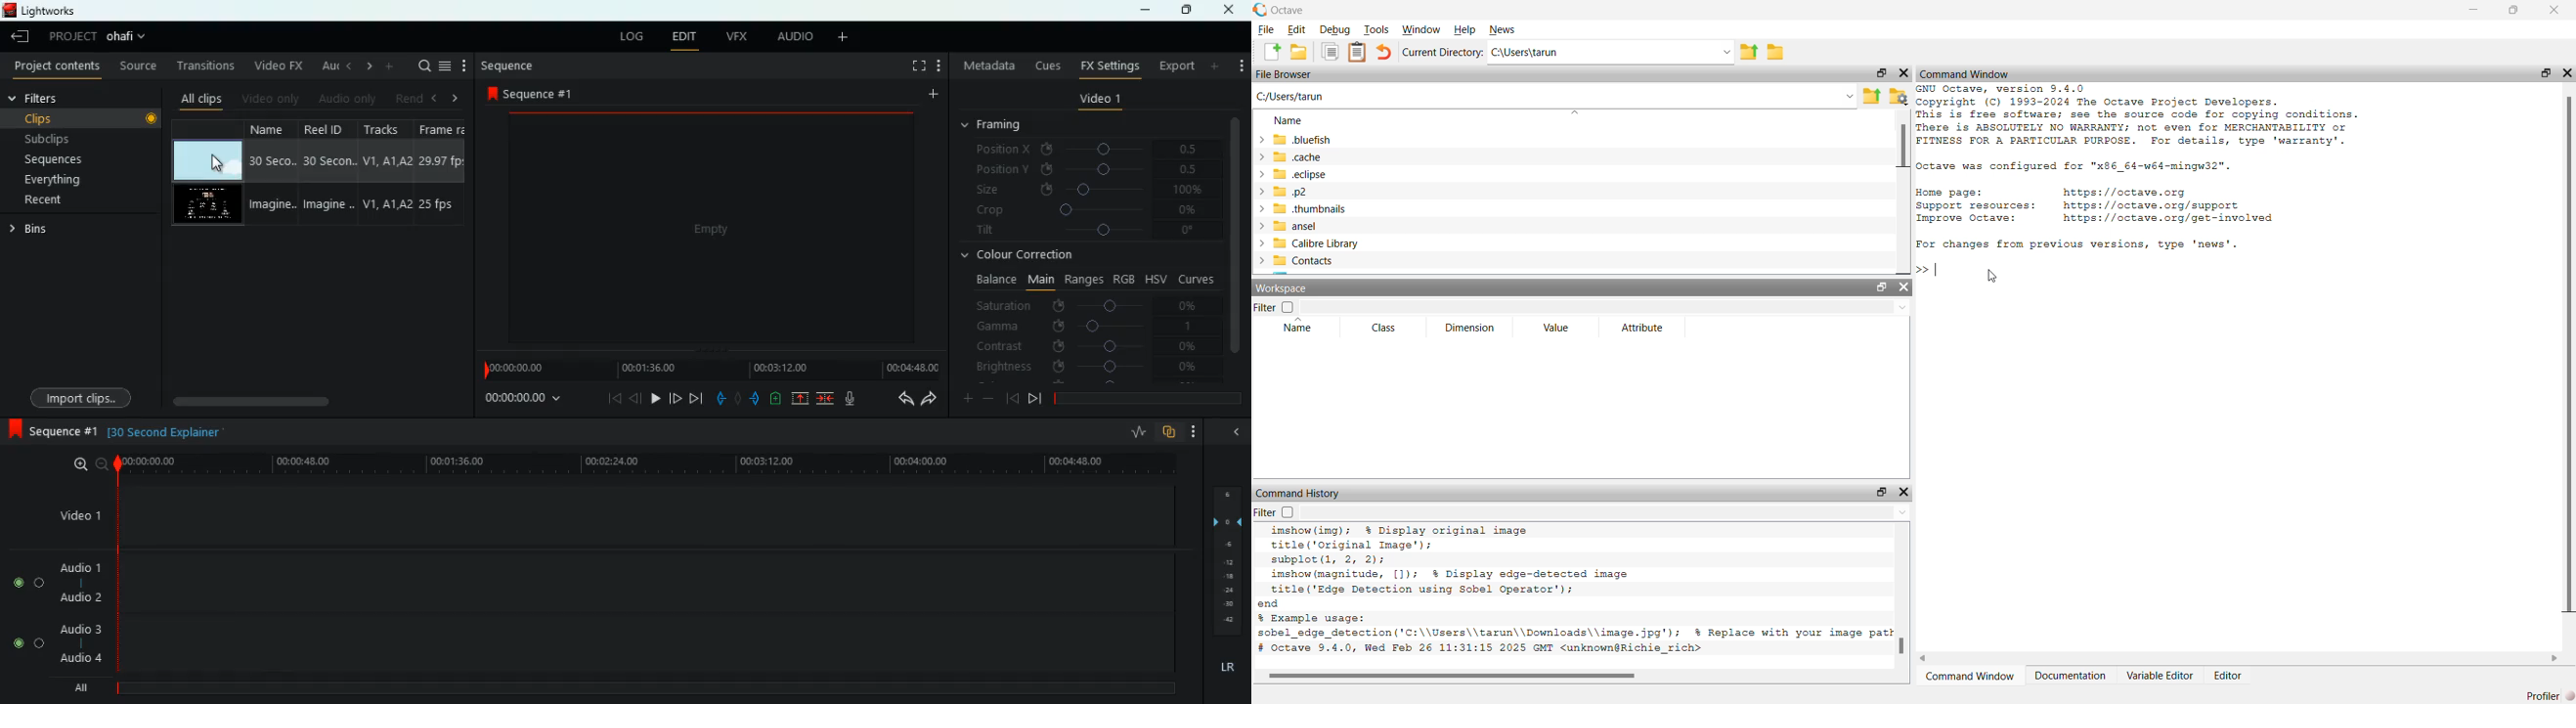 This screenshot has height=728, width=2576. Describe the element at coordinates (987, 398) in the screenshot. I see `minus` at that location.